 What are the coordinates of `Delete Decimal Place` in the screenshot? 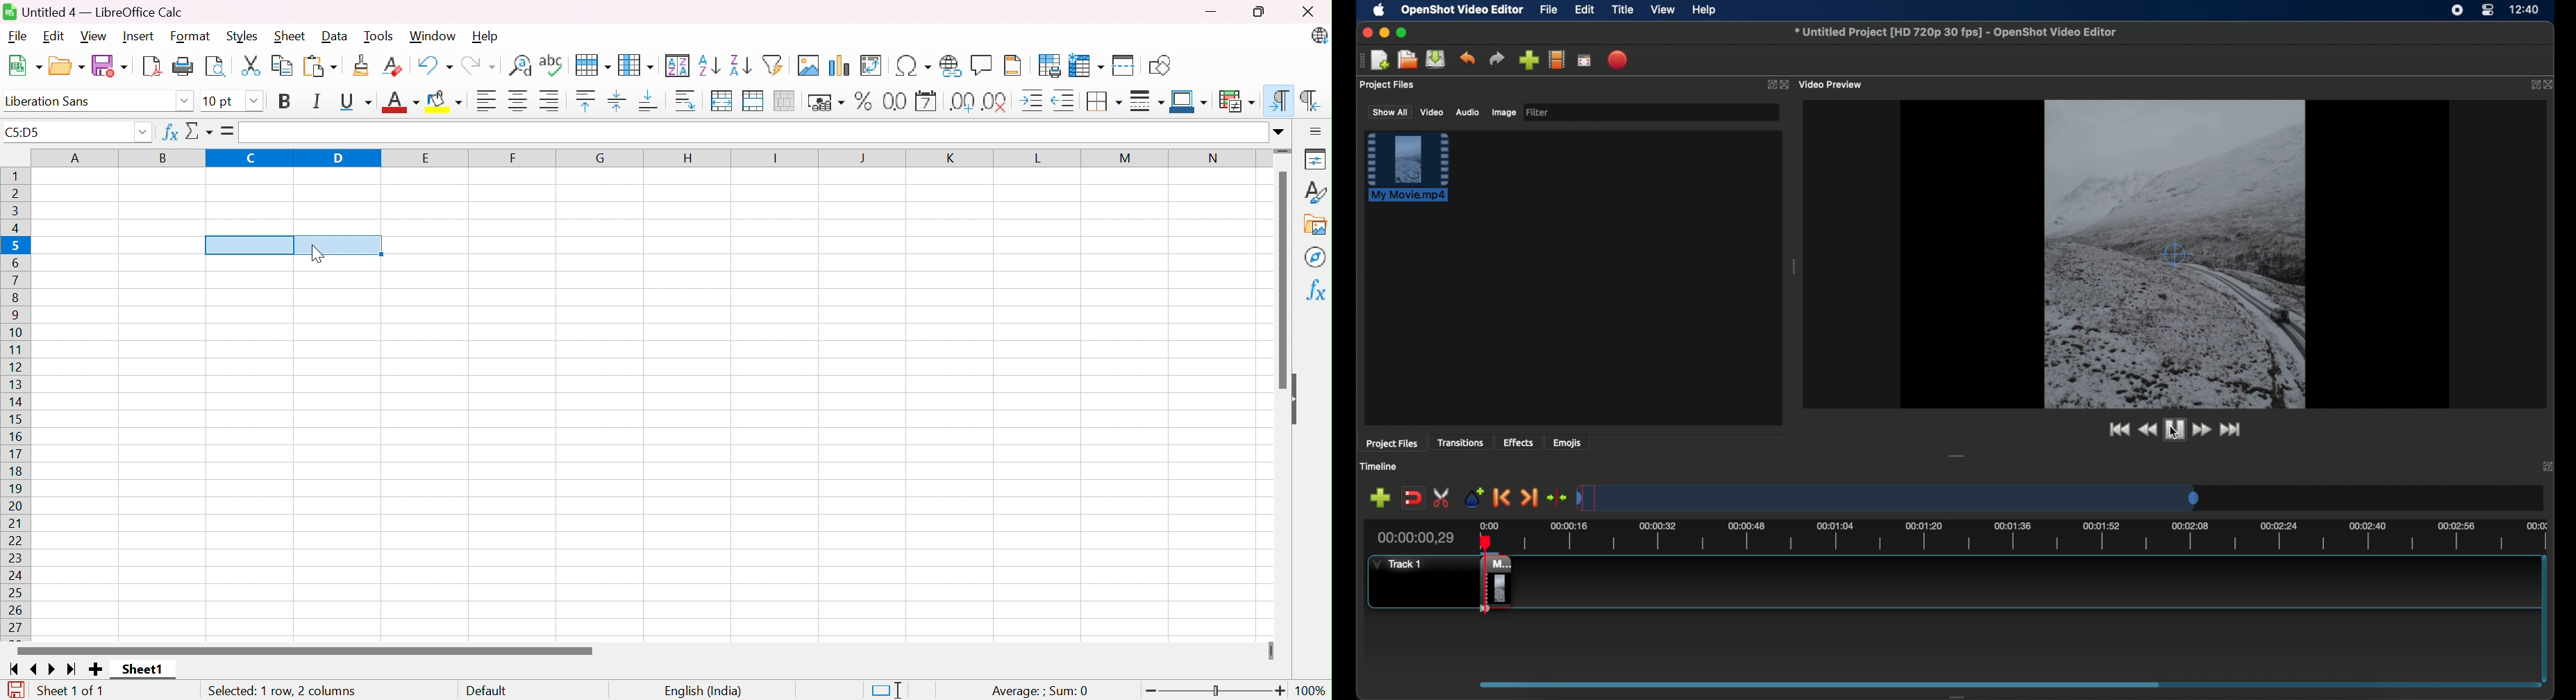 It's located at (998, 101).